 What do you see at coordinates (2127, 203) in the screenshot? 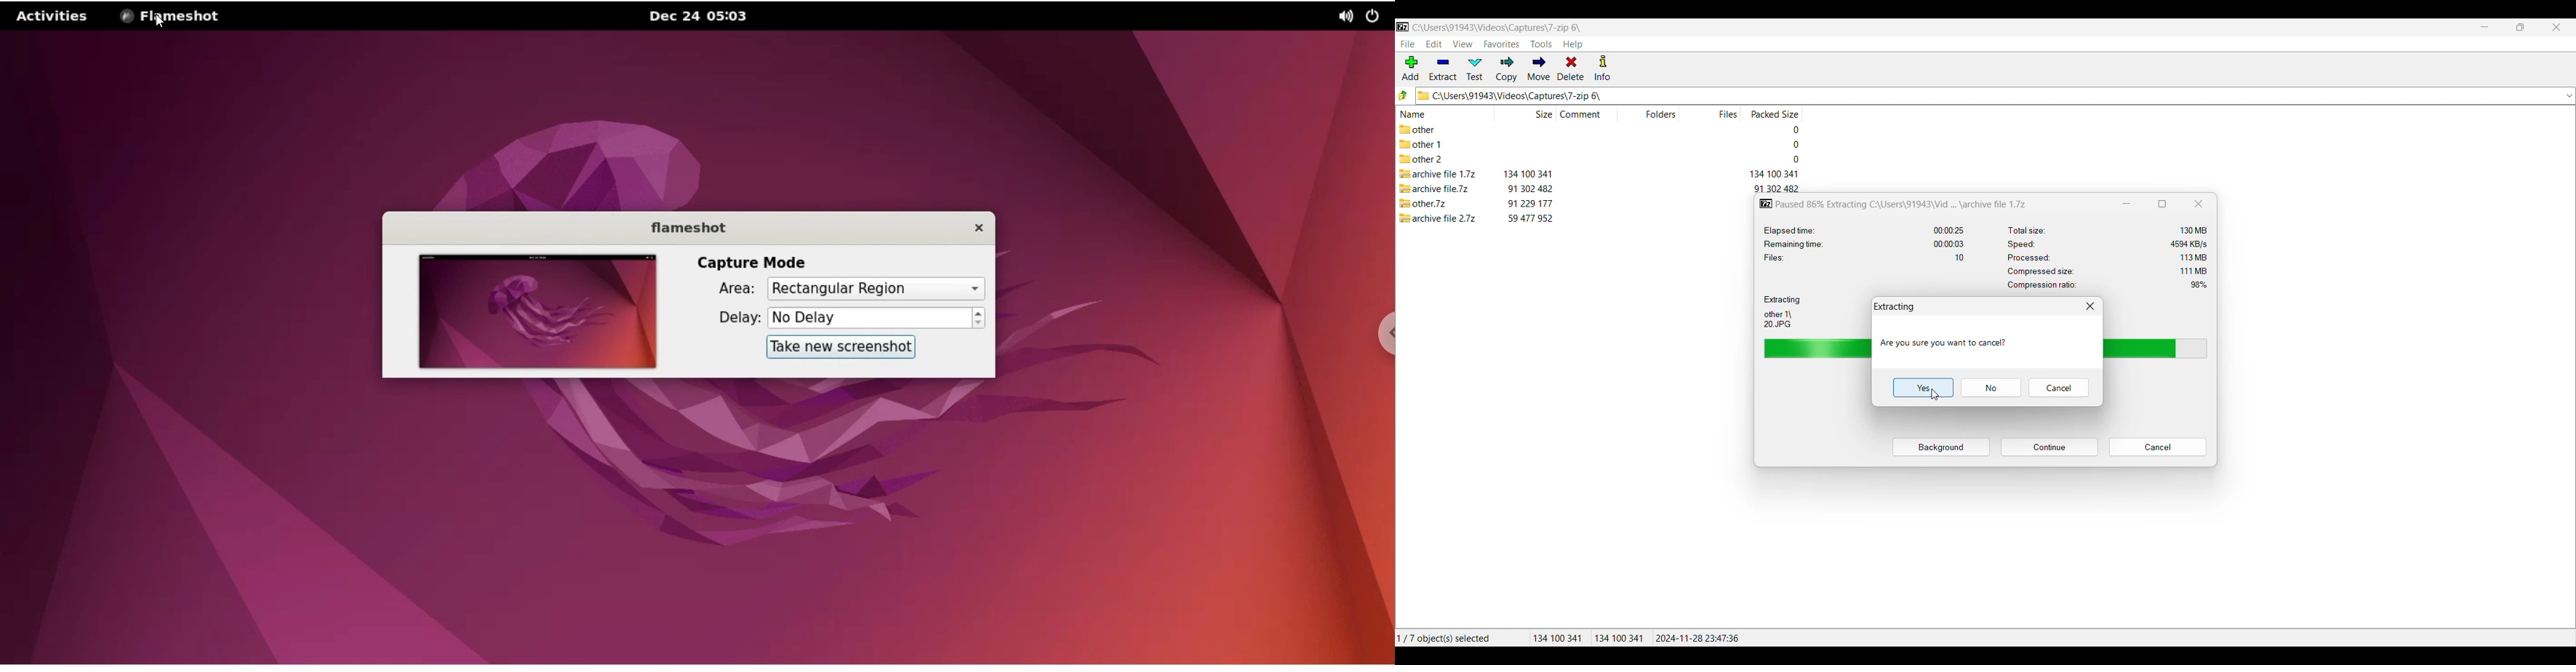
I see `Minimize window` at bounding box center [2127, 203].